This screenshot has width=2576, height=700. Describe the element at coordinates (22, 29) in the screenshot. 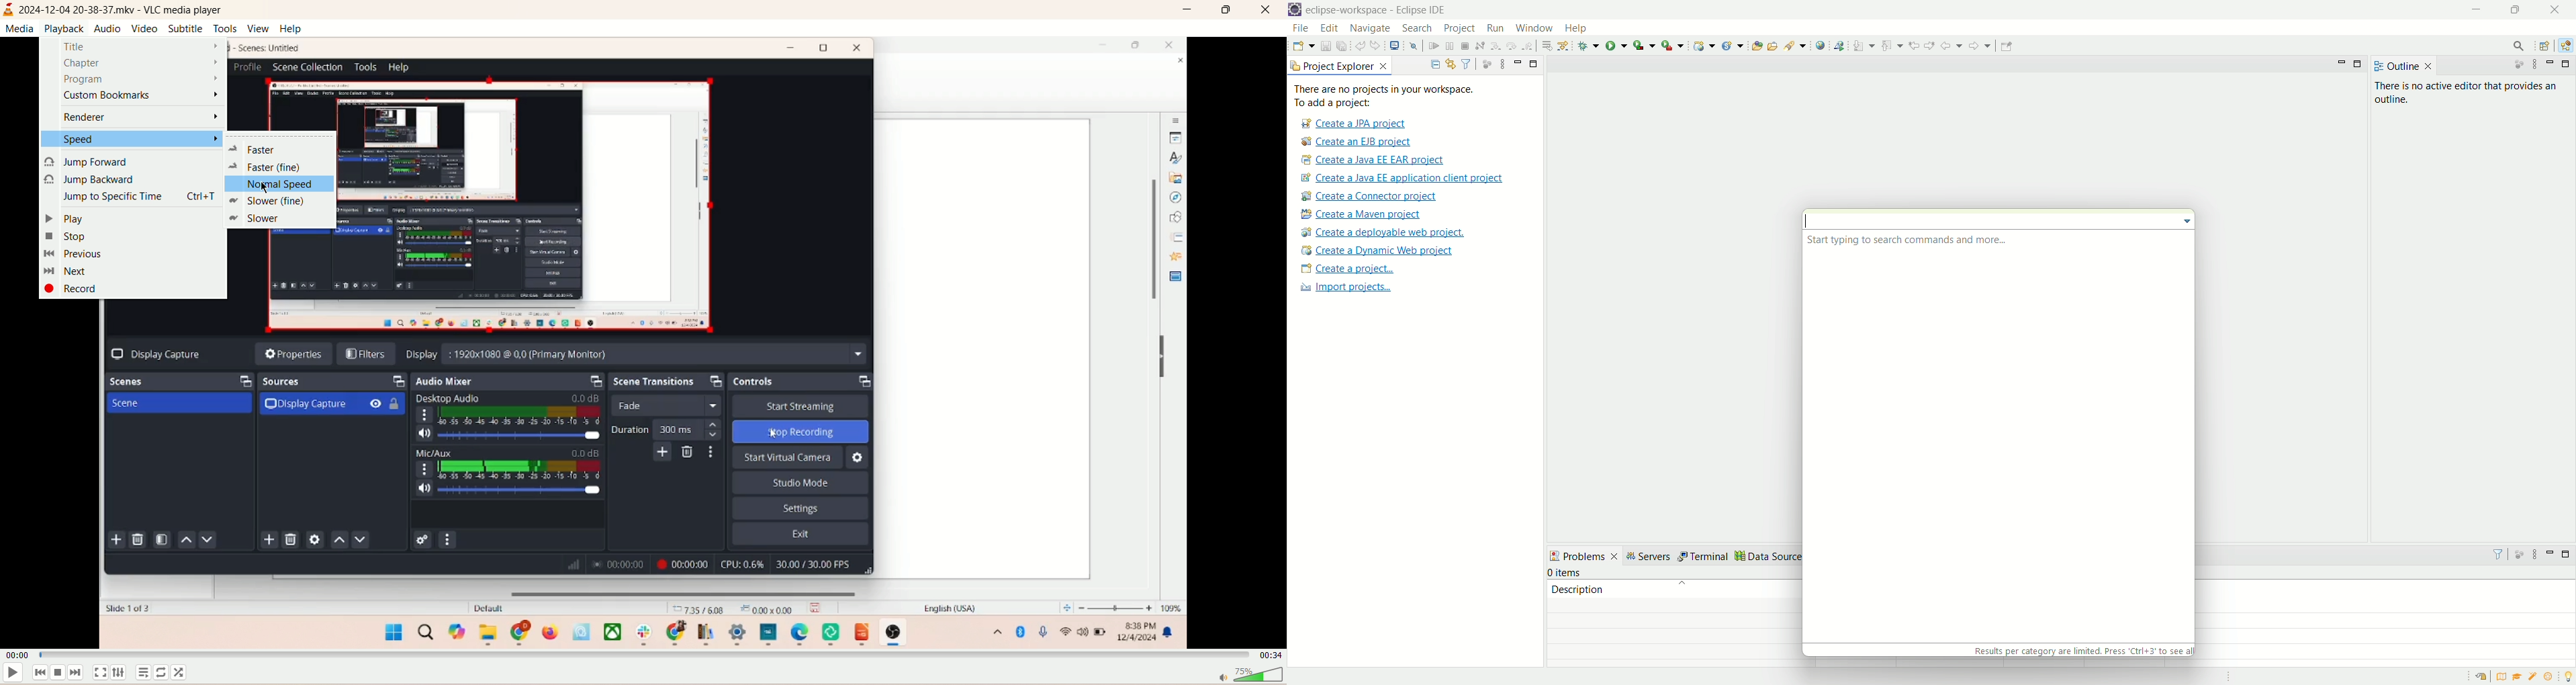

I see `media` at that location.